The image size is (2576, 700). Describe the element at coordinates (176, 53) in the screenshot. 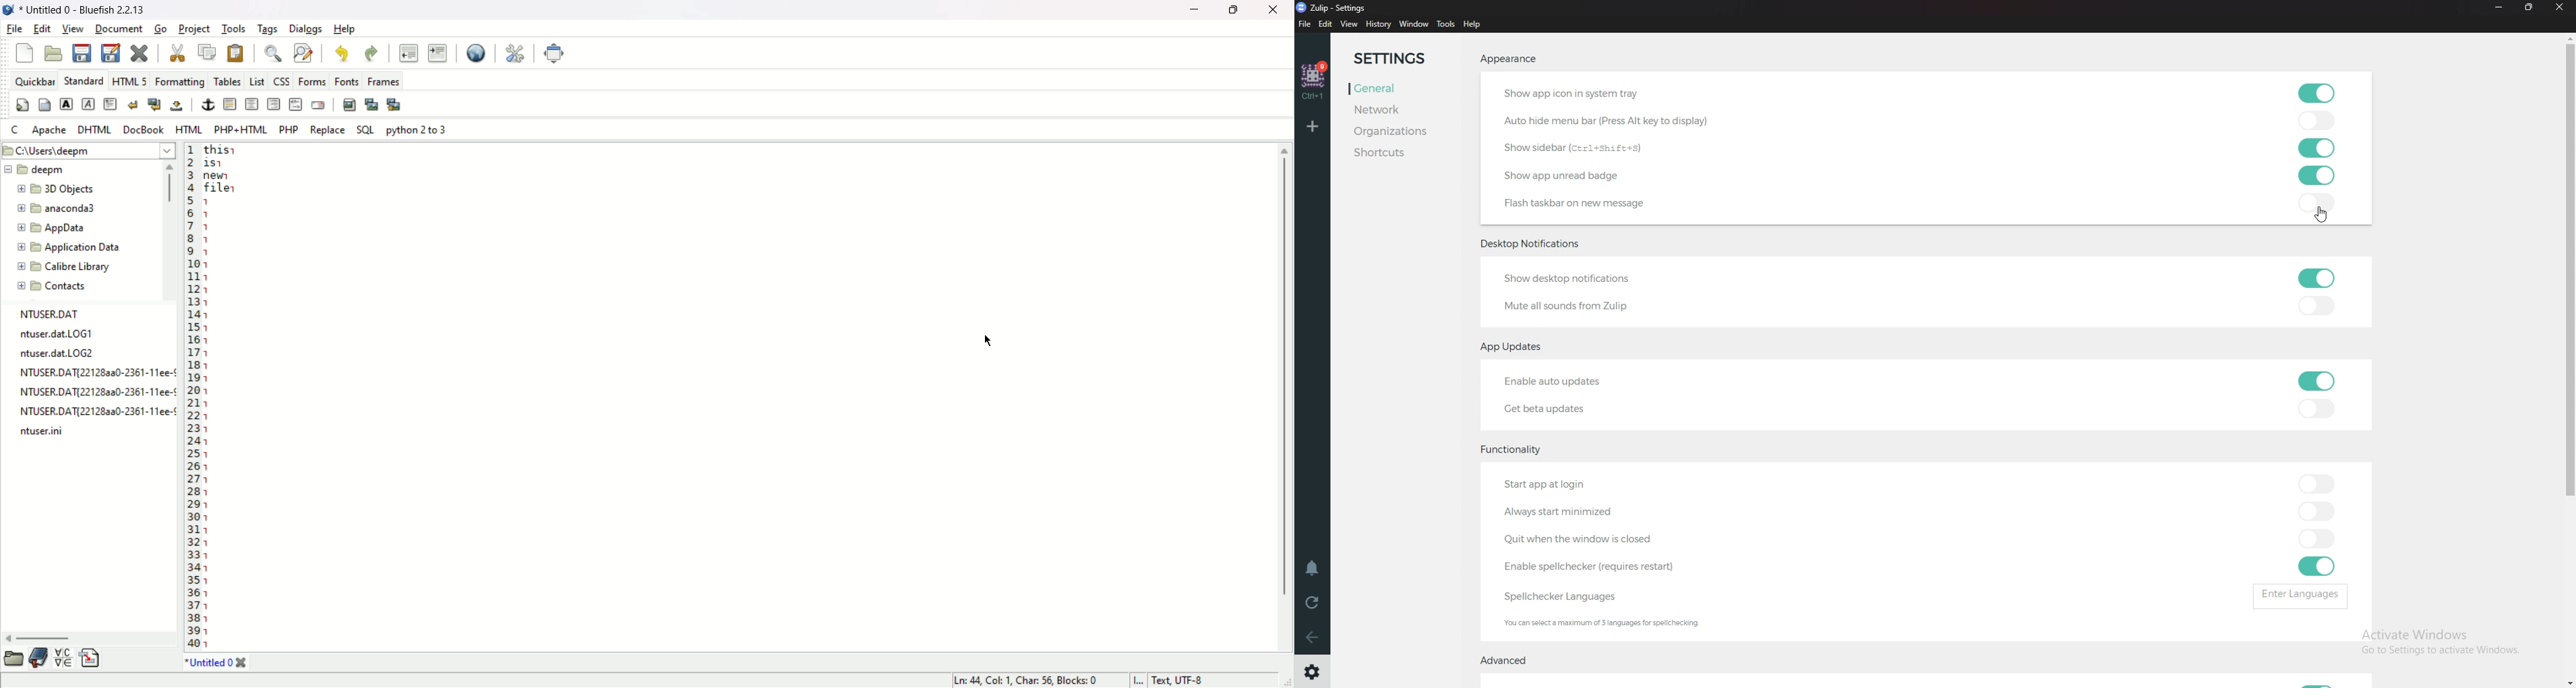

I see `cut` at that location.